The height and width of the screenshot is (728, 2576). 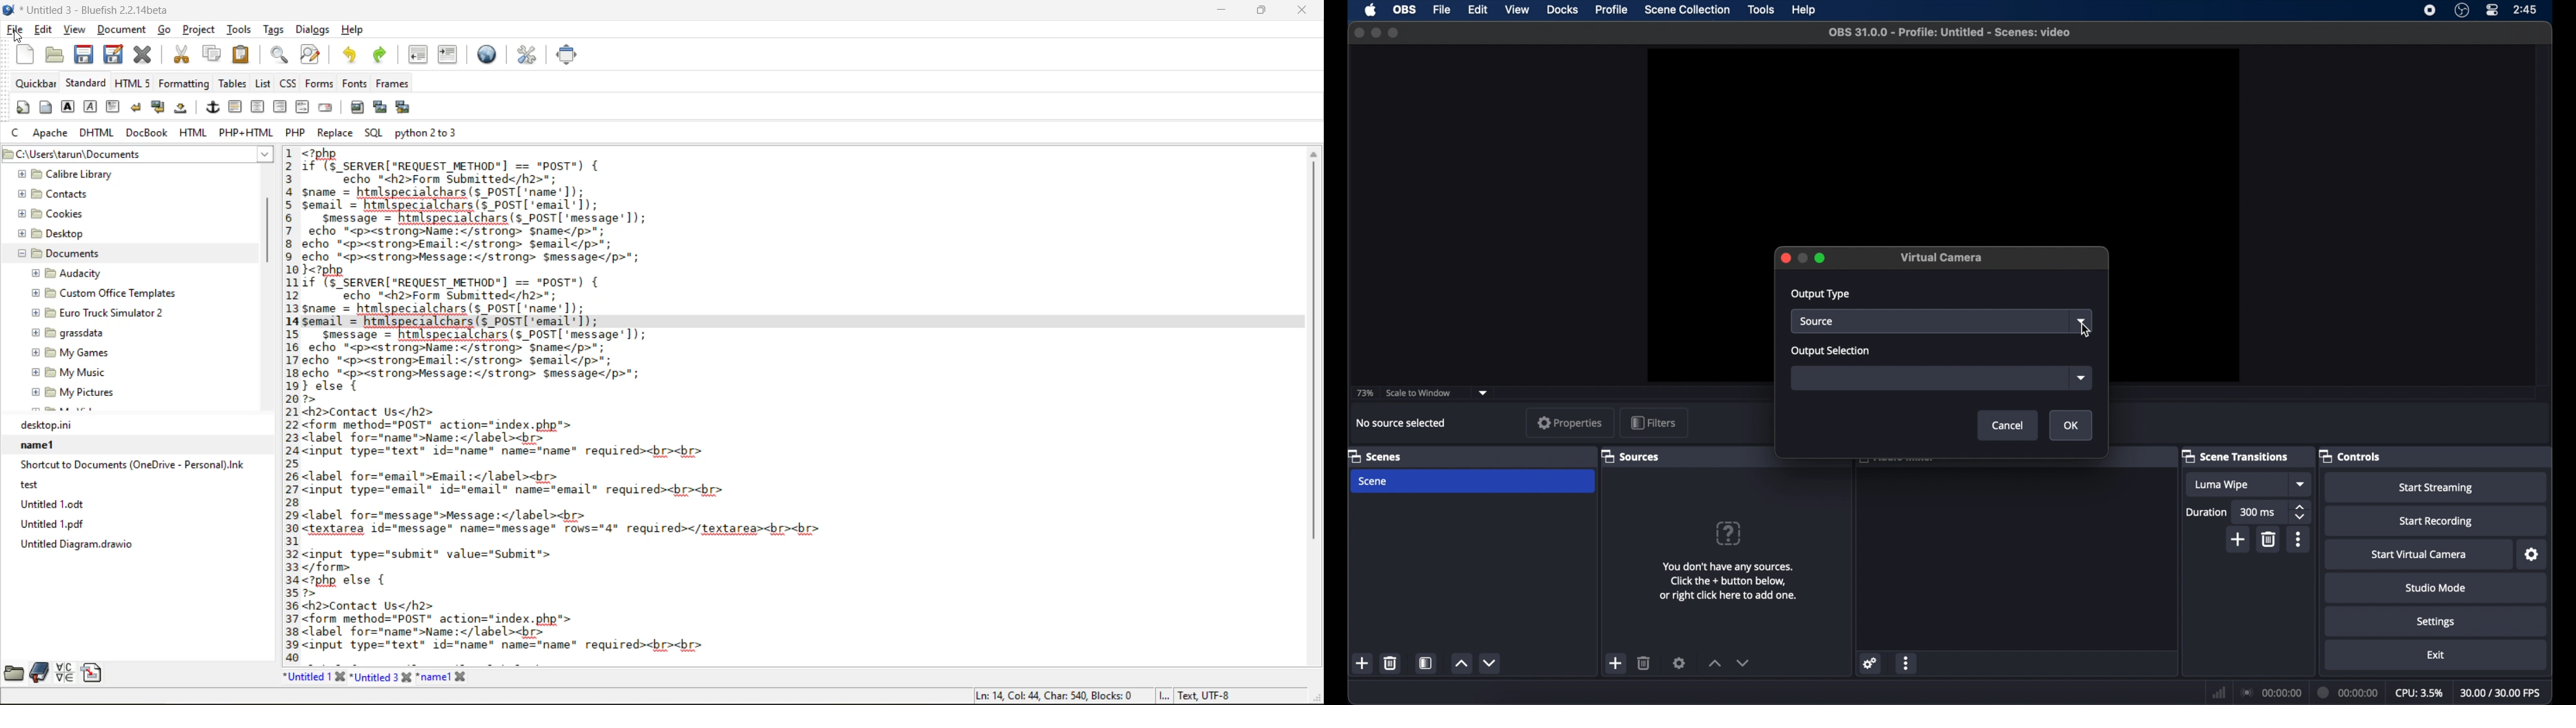 What do you see at coordinates (1460, 664) in the screenshot?
I see `increment` at bounding box center [1460, 664].